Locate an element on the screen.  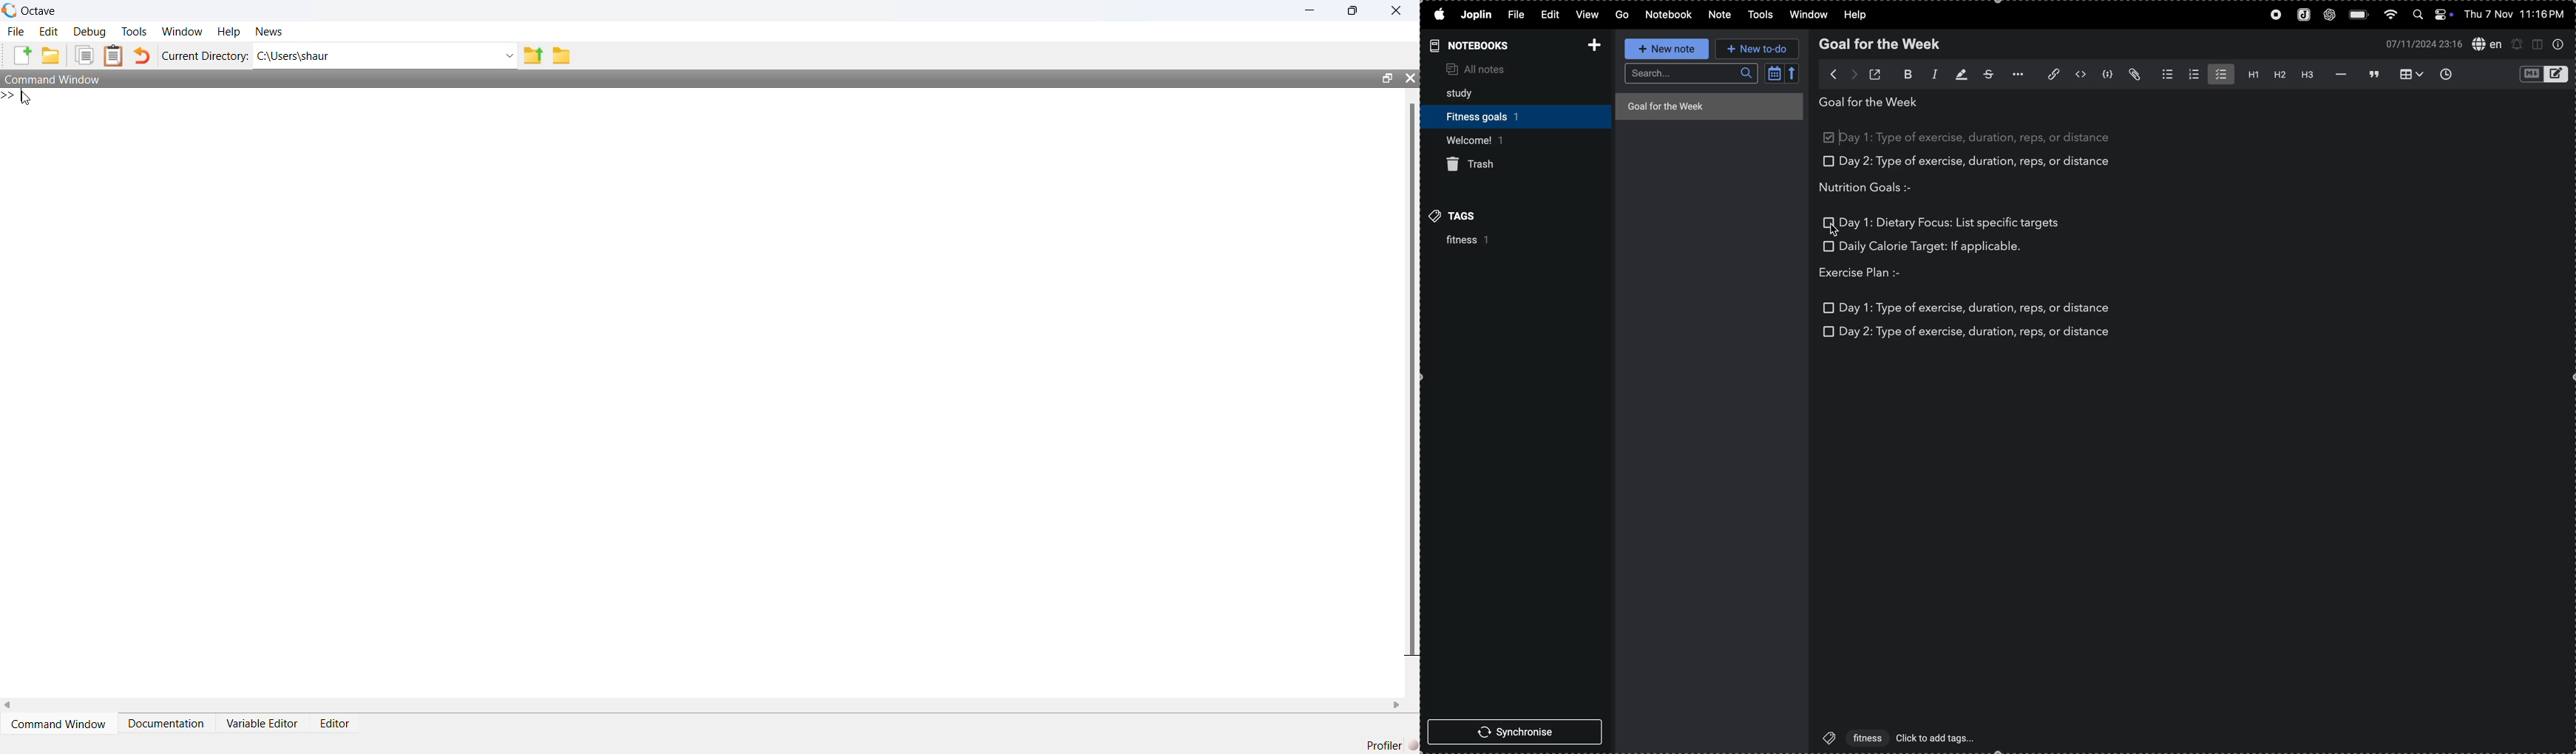
help is located at coordinates (1855, 13).